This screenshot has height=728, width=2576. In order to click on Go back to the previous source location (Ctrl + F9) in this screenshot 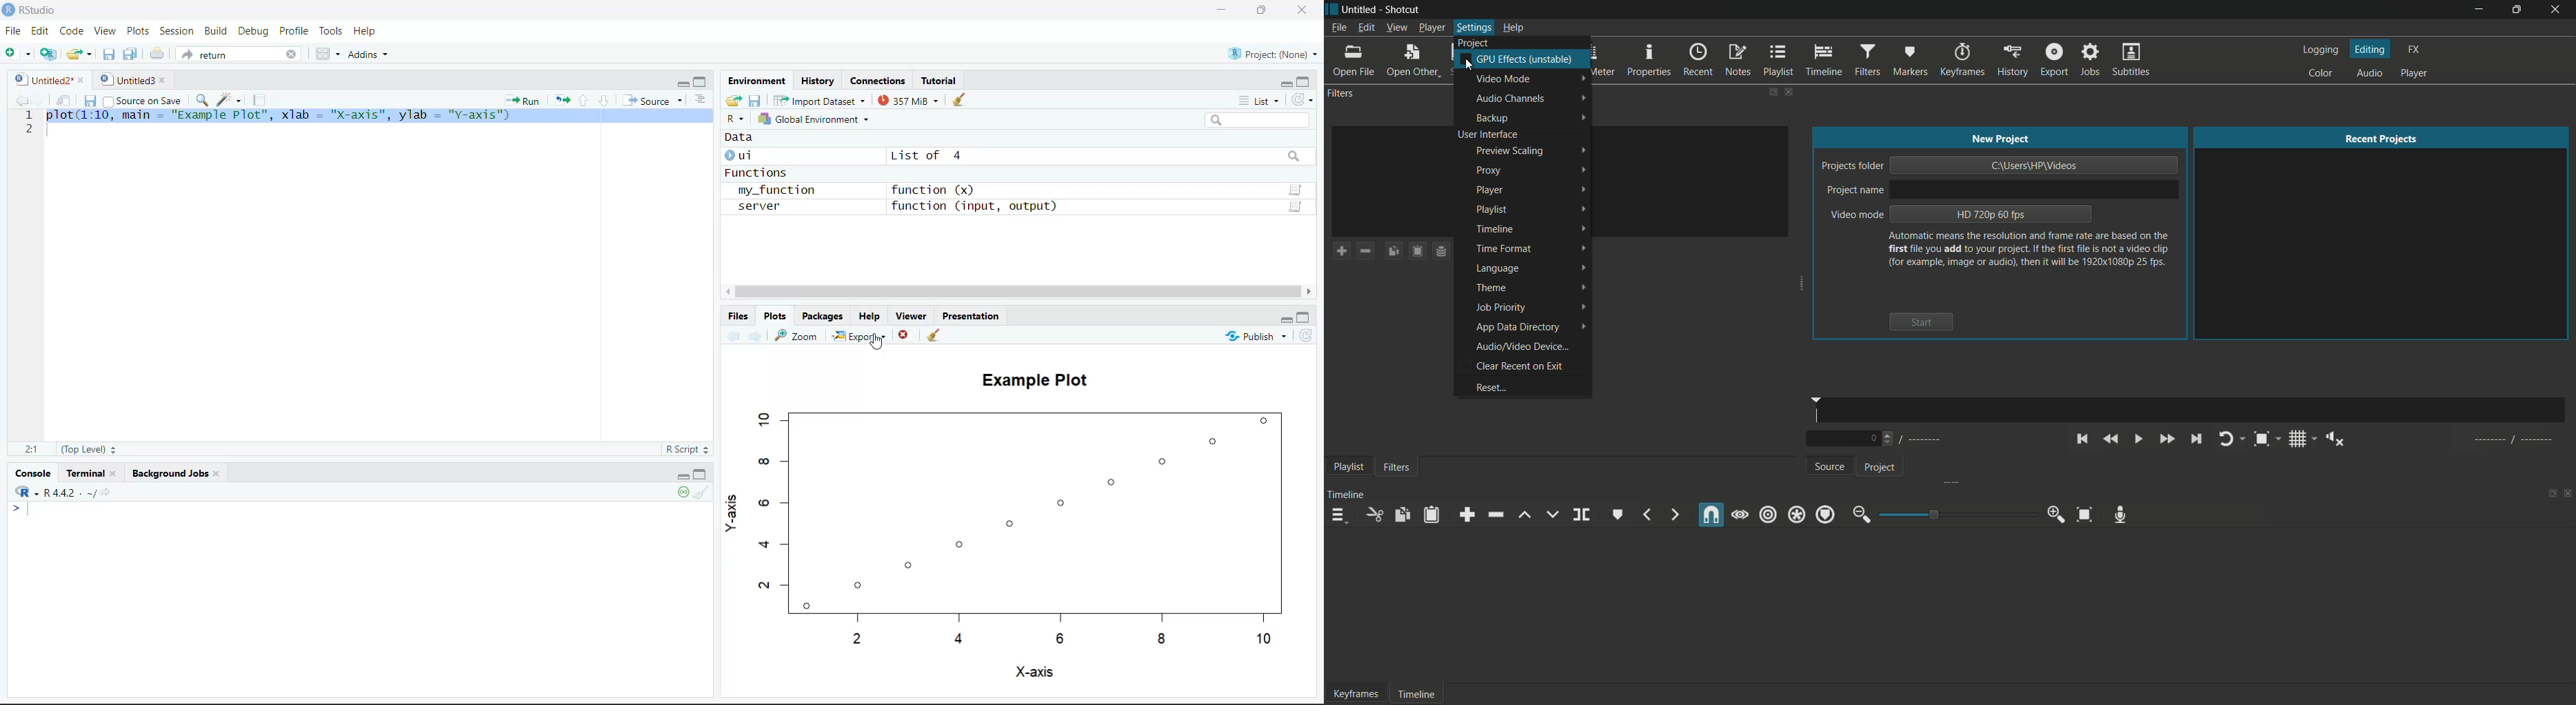, I will do `click(732, 335)`.